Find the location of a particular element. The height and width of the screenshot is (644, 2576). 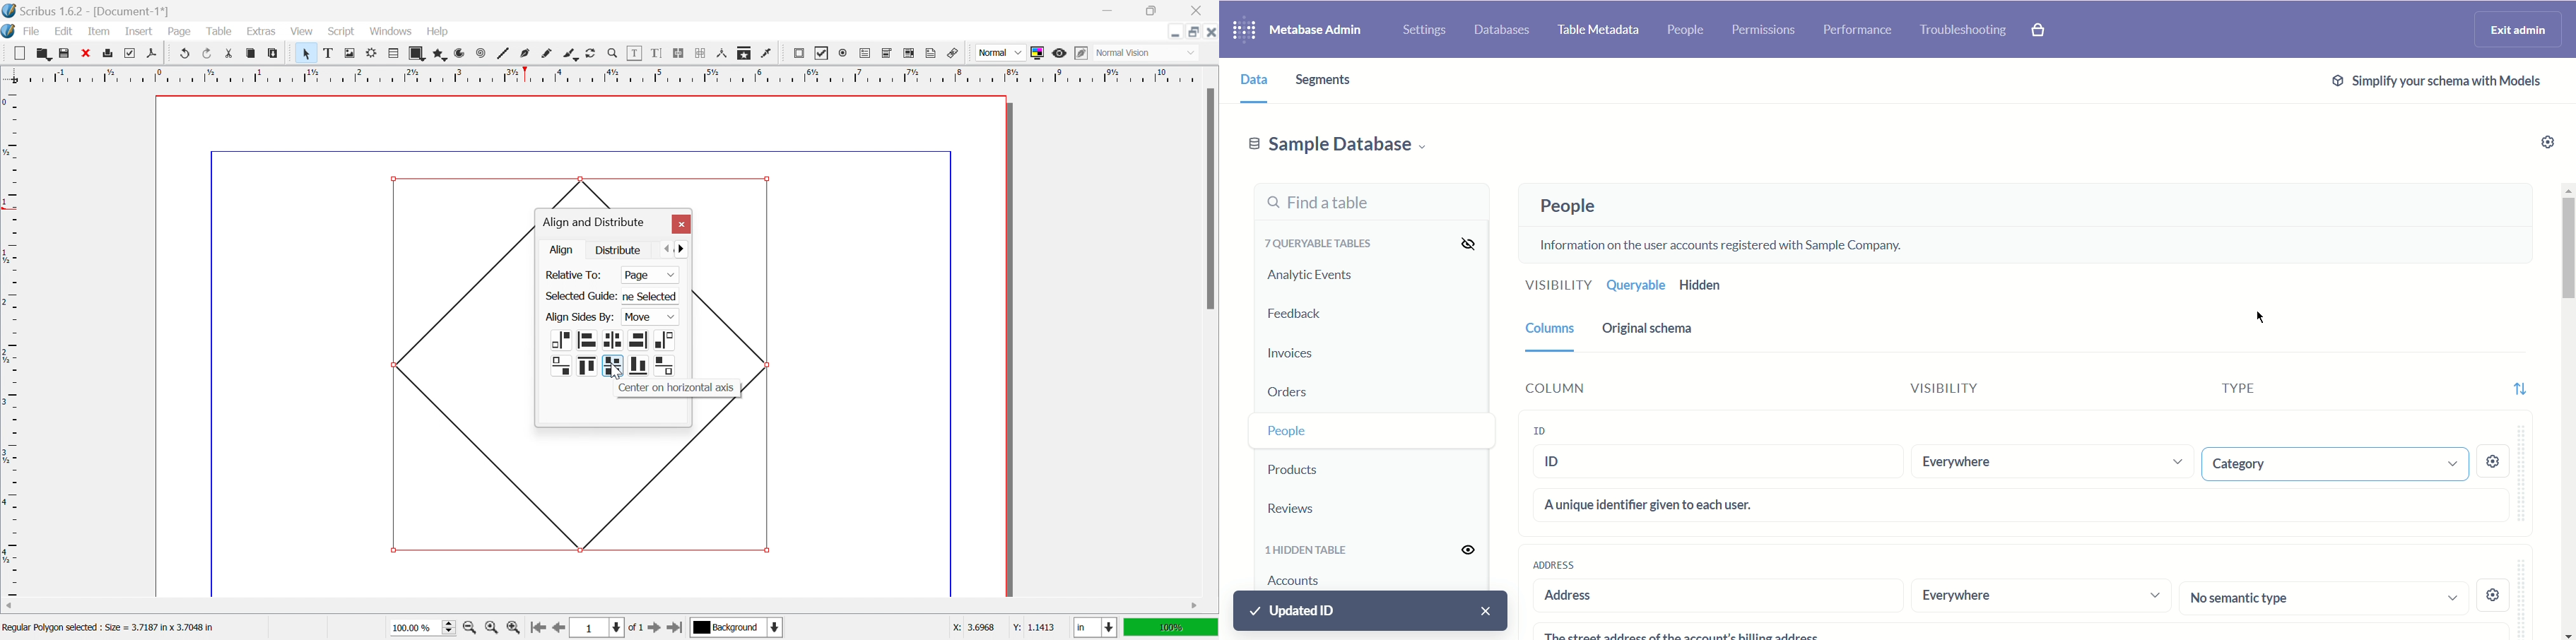

Alignments is located at coordinates (575, 355).